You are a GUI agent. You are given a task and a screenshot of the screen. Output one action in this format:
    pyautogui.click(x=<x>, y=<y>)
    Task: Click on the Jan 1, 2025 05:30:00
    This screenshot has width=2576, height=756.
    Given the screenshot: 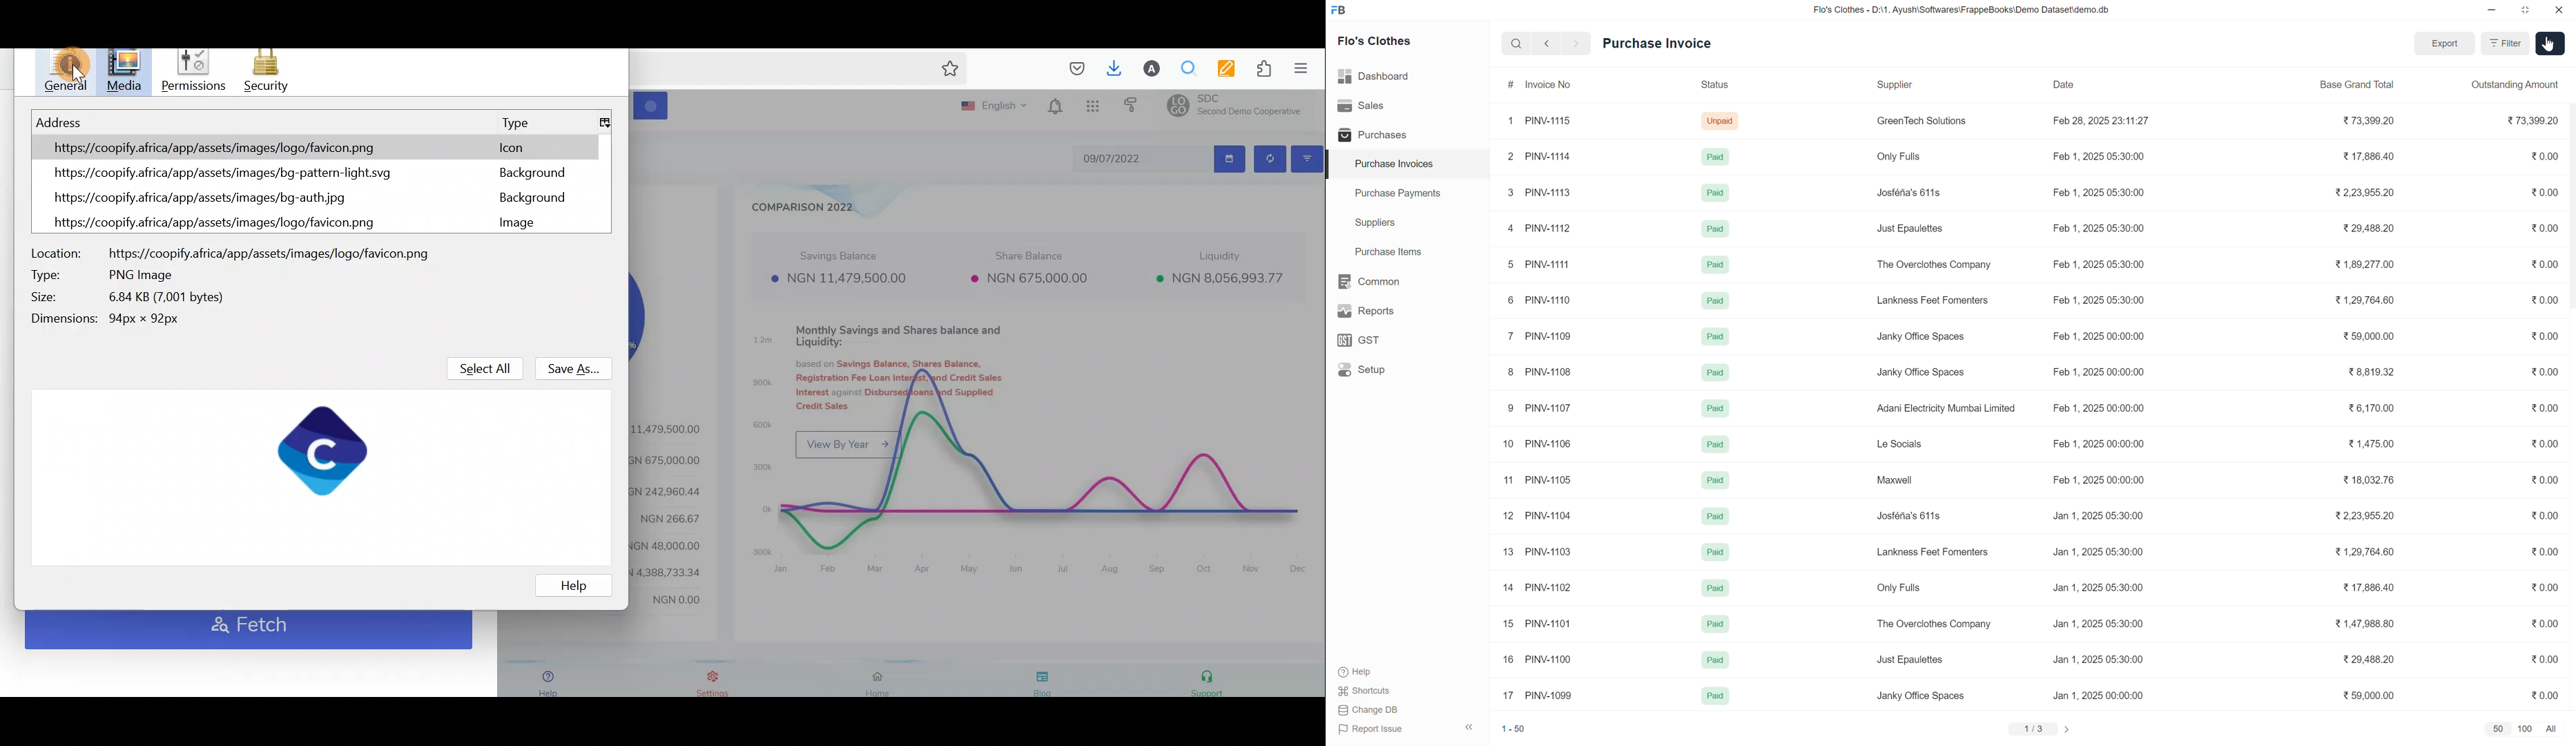 What is the action you would take?
    pyautogui.click(x=2103, y=624)
    